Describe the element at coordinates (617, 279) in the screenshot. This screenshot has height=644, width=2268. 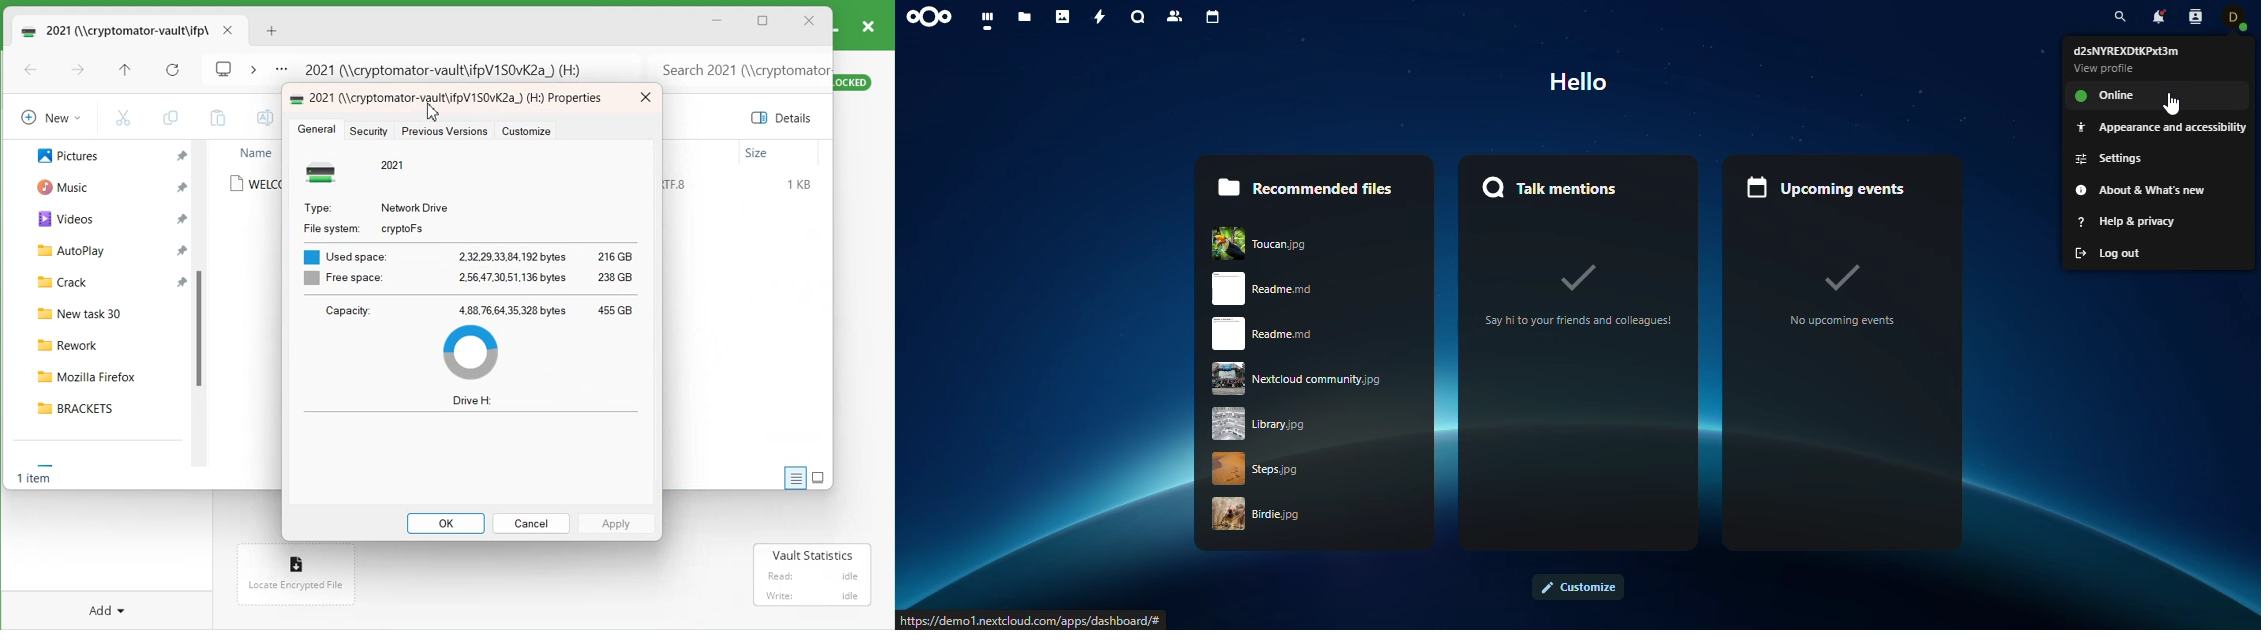
I see `238GB` at that location.